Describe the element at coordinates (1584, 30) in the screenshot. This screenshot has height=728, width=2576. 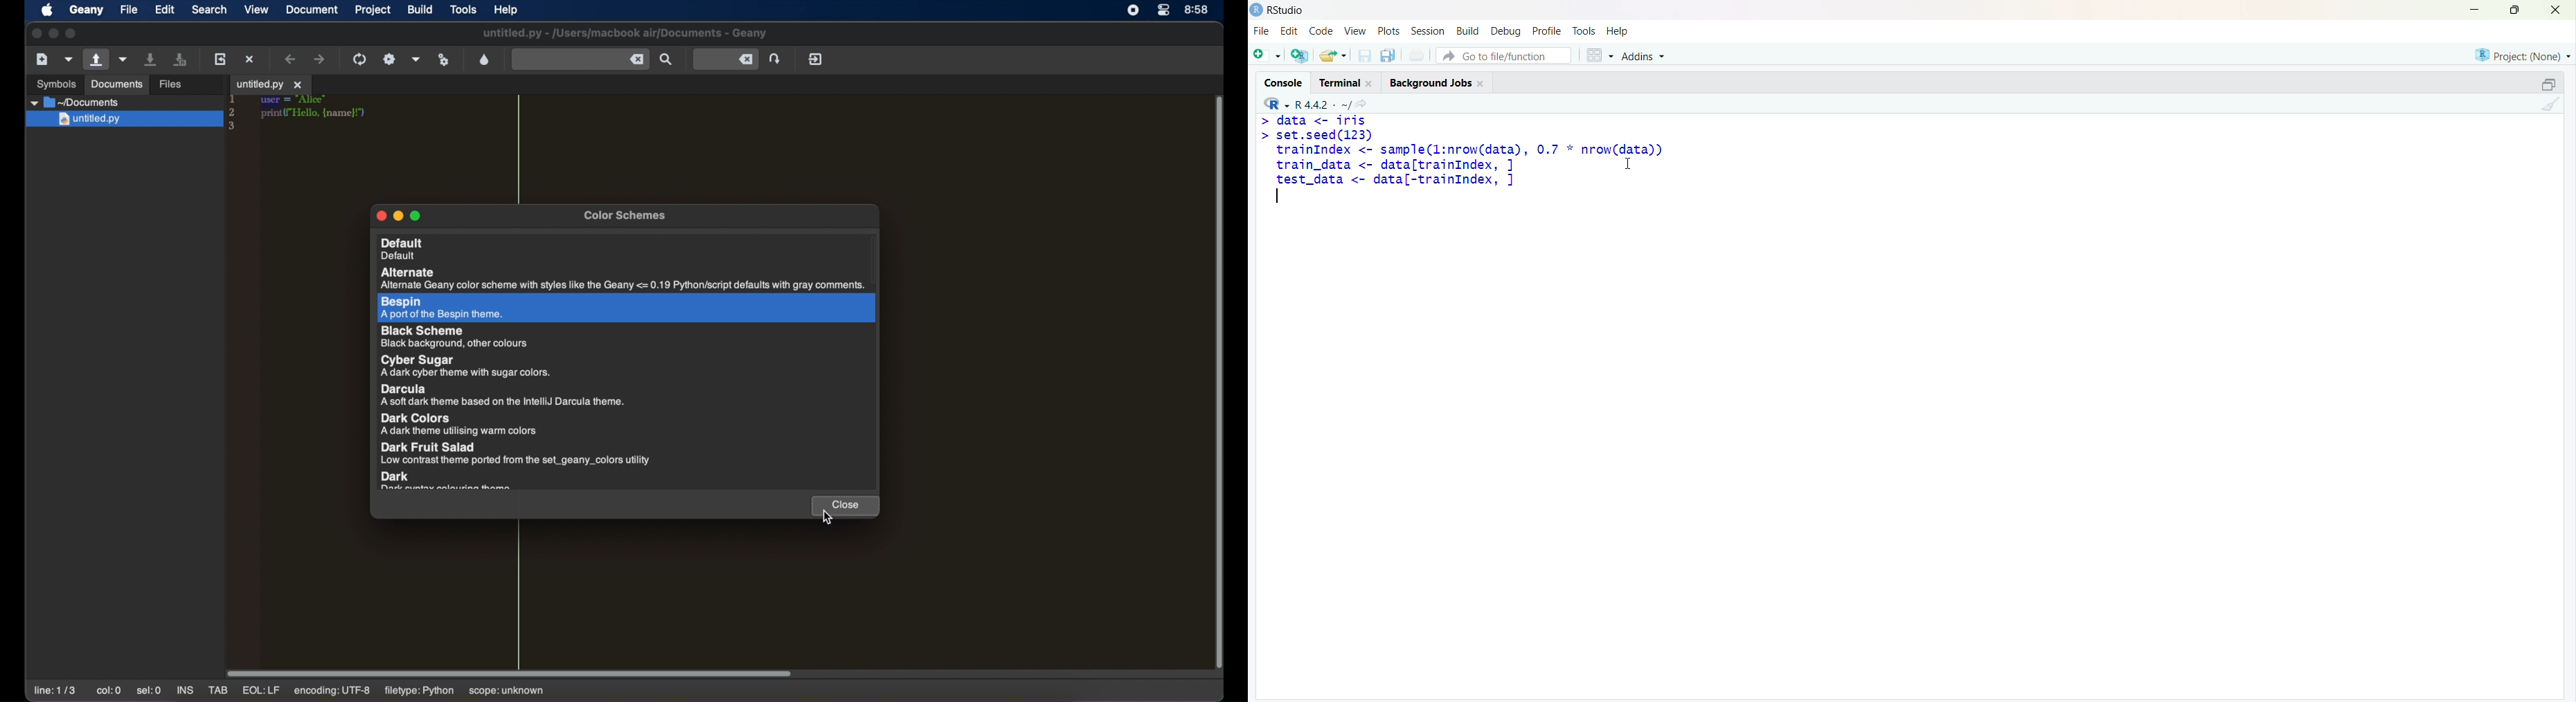
I see `Tools` at that location.